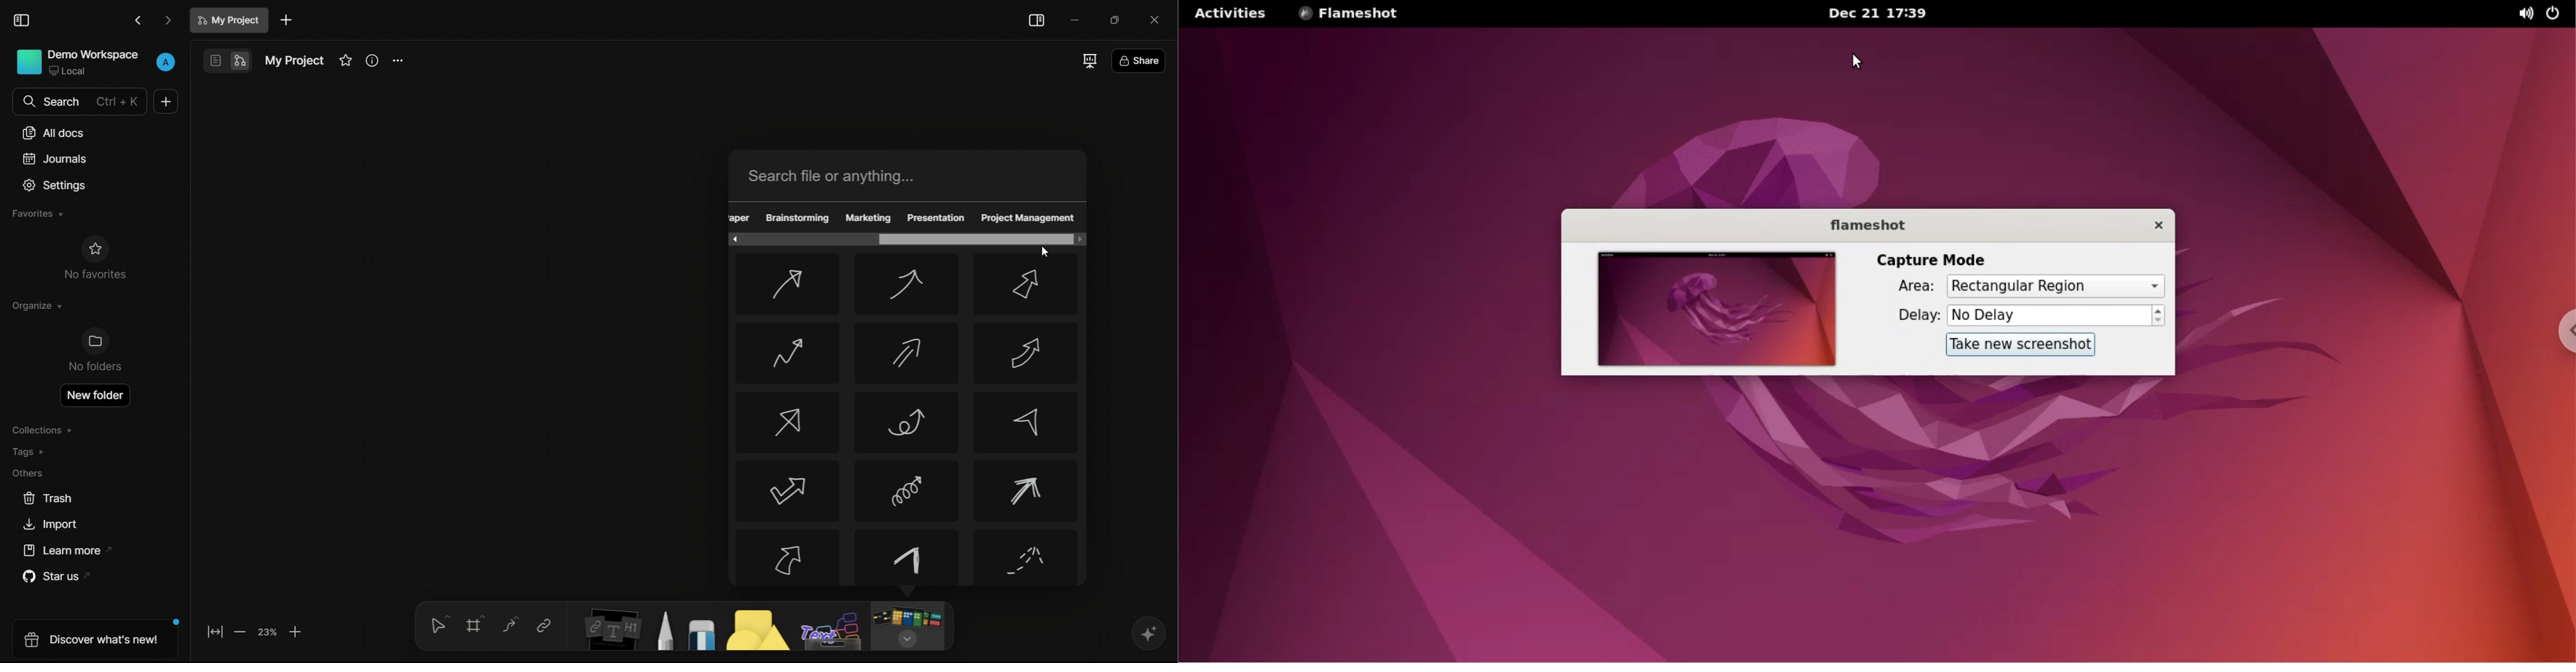 This screenshot has height=672, width=2576. What do you see at coordinates (293, 61) in the screenshot?
I see `document name` at bounding box center [293, 61].